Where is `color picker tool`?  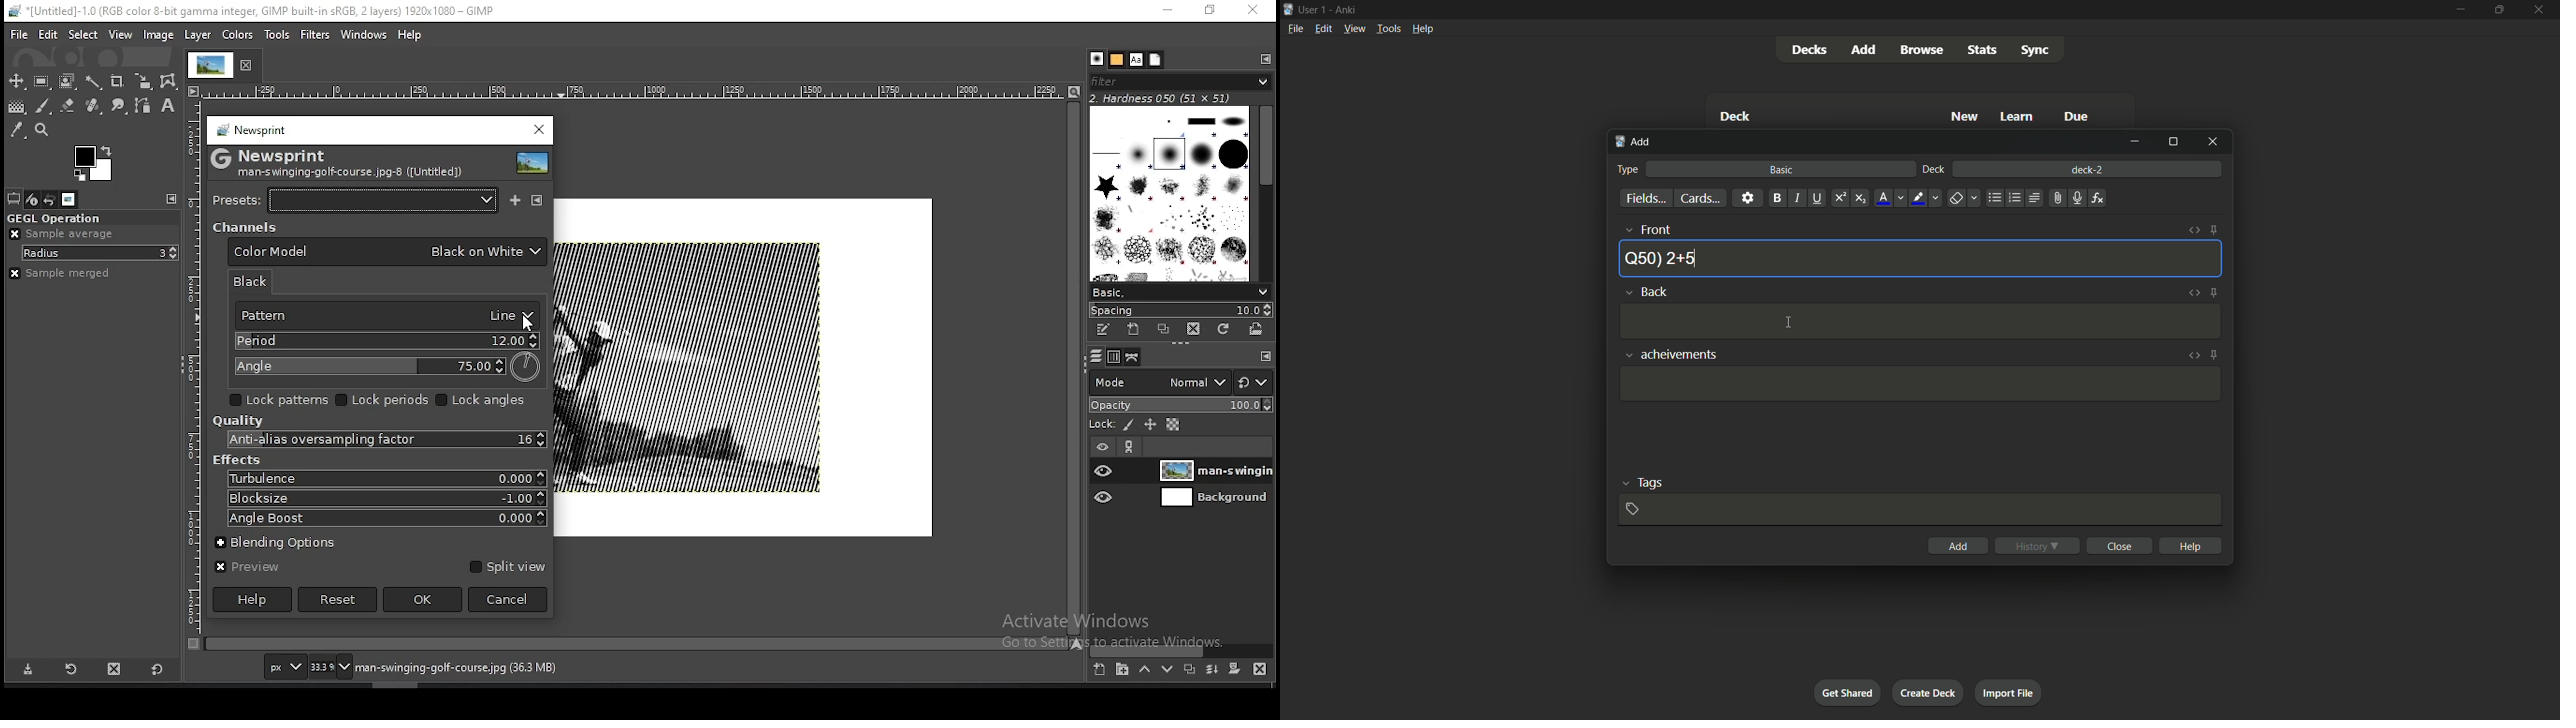
color picker tool is located at coordinates (17, 129).